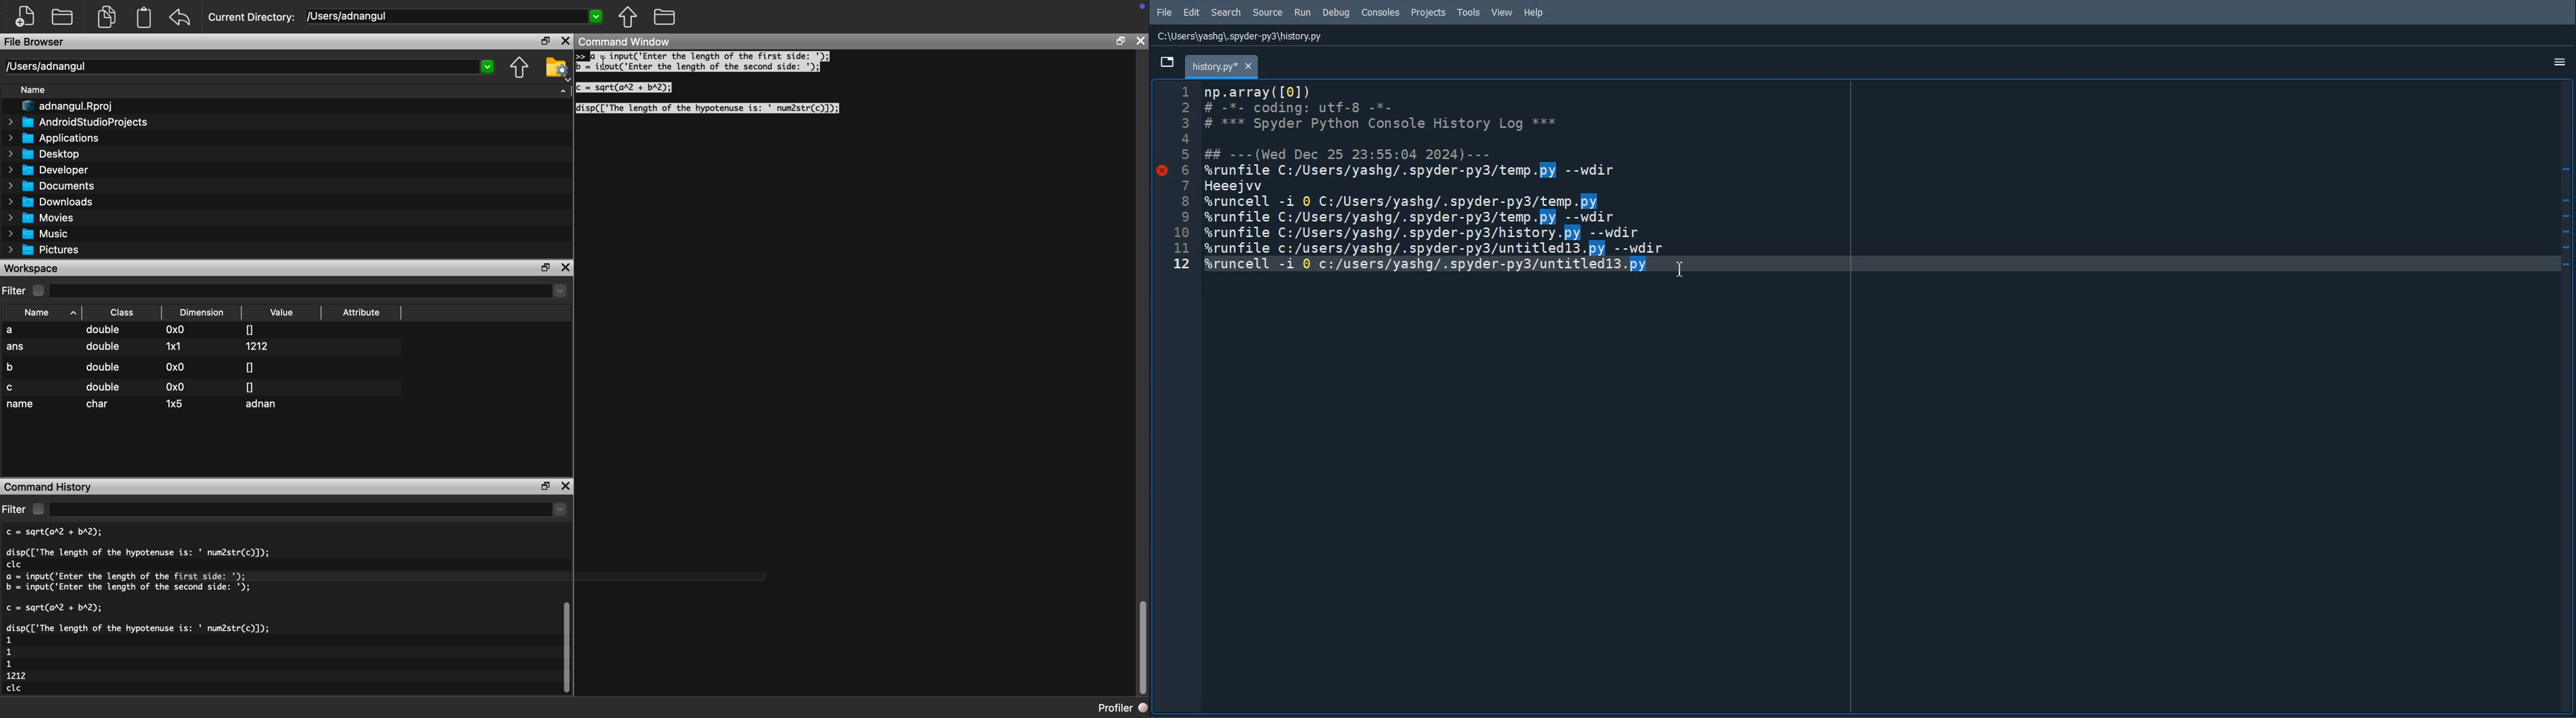  What do you see at coordinates (1166, 62) in the screenshot?
I see `Browse Tab` at bounding box center [1166, 62].